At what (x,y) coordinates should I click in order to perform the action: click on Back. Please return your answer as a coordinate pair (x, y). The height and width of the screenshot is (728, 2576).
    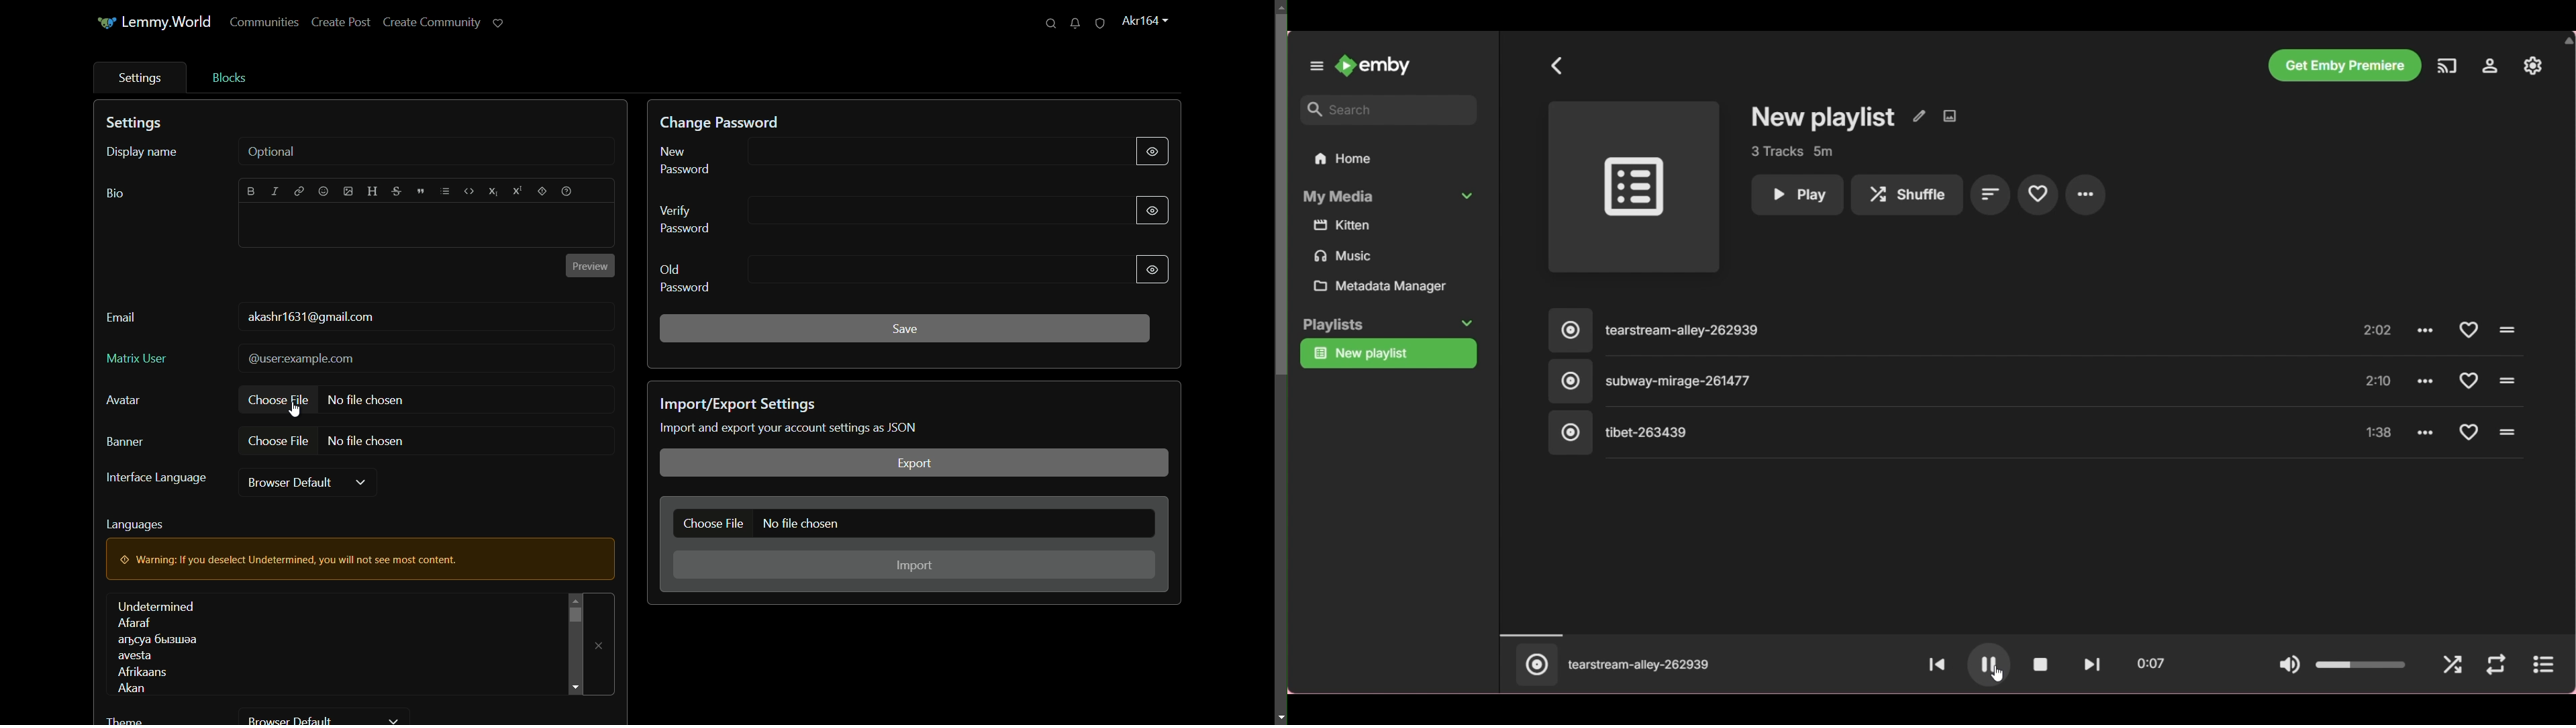
    Looking at the image, I should click on (1557, 66).